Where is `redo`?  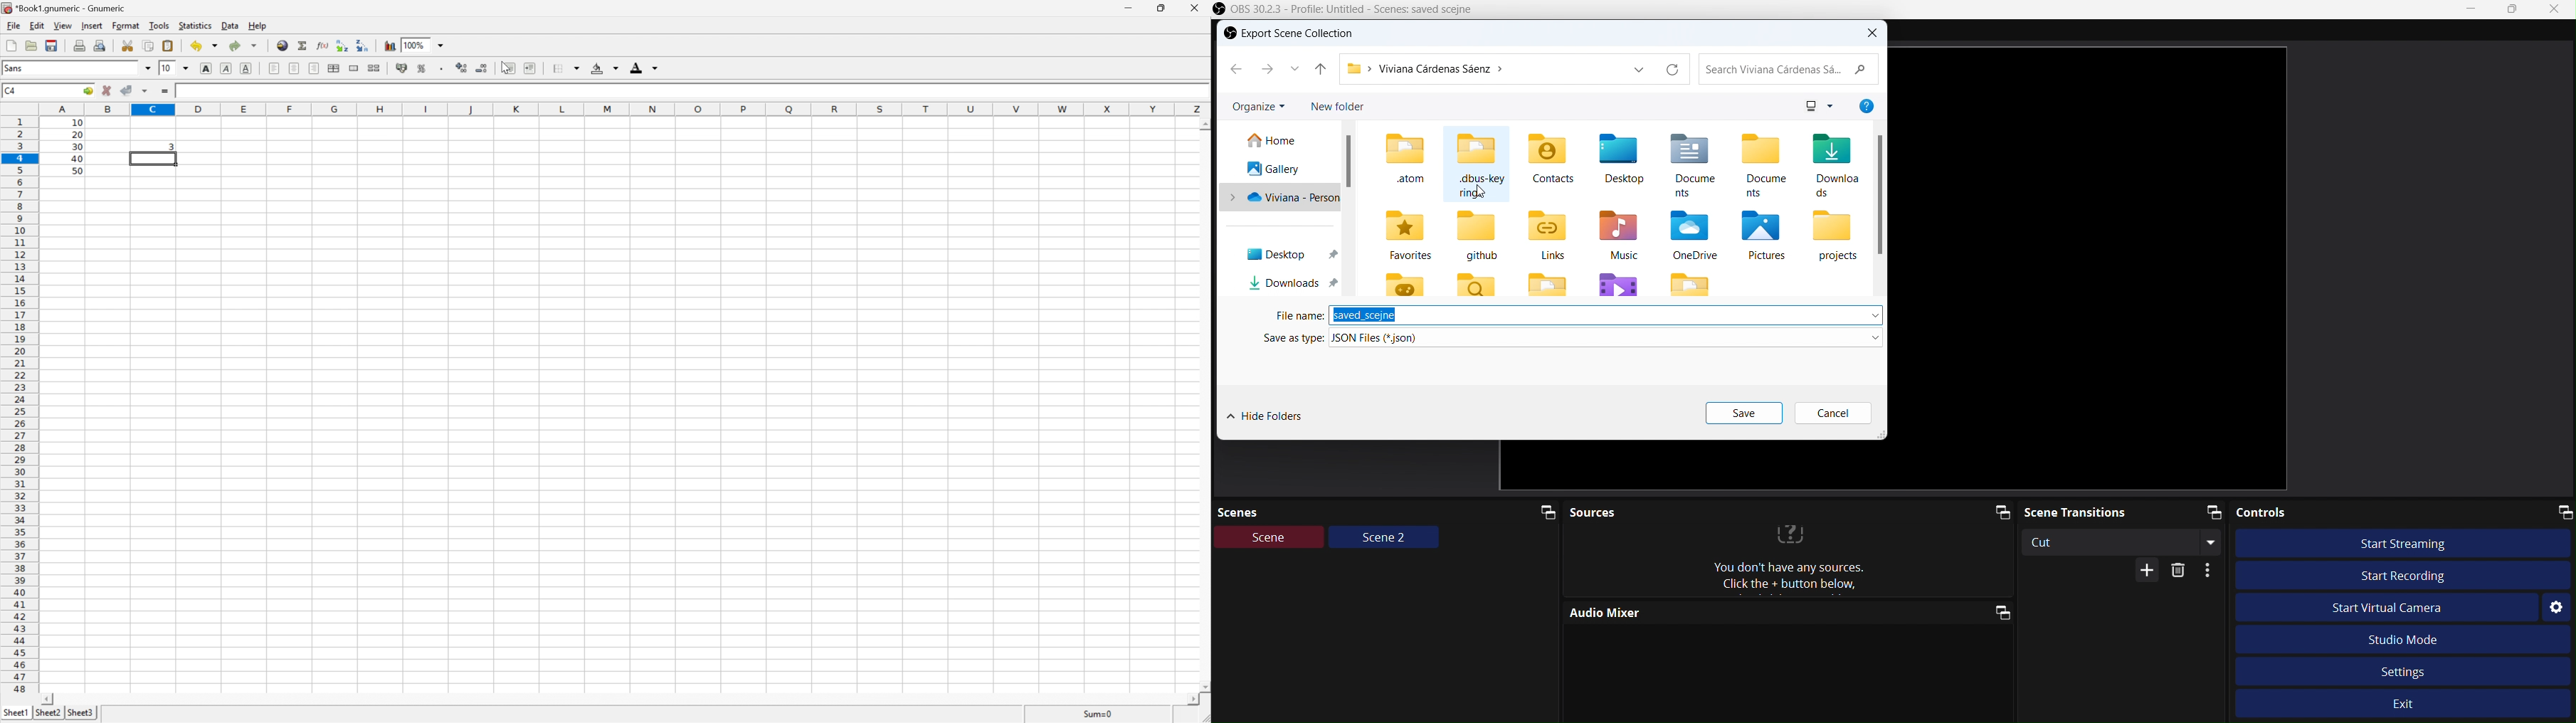 redo is located at coordinates (235, 46).